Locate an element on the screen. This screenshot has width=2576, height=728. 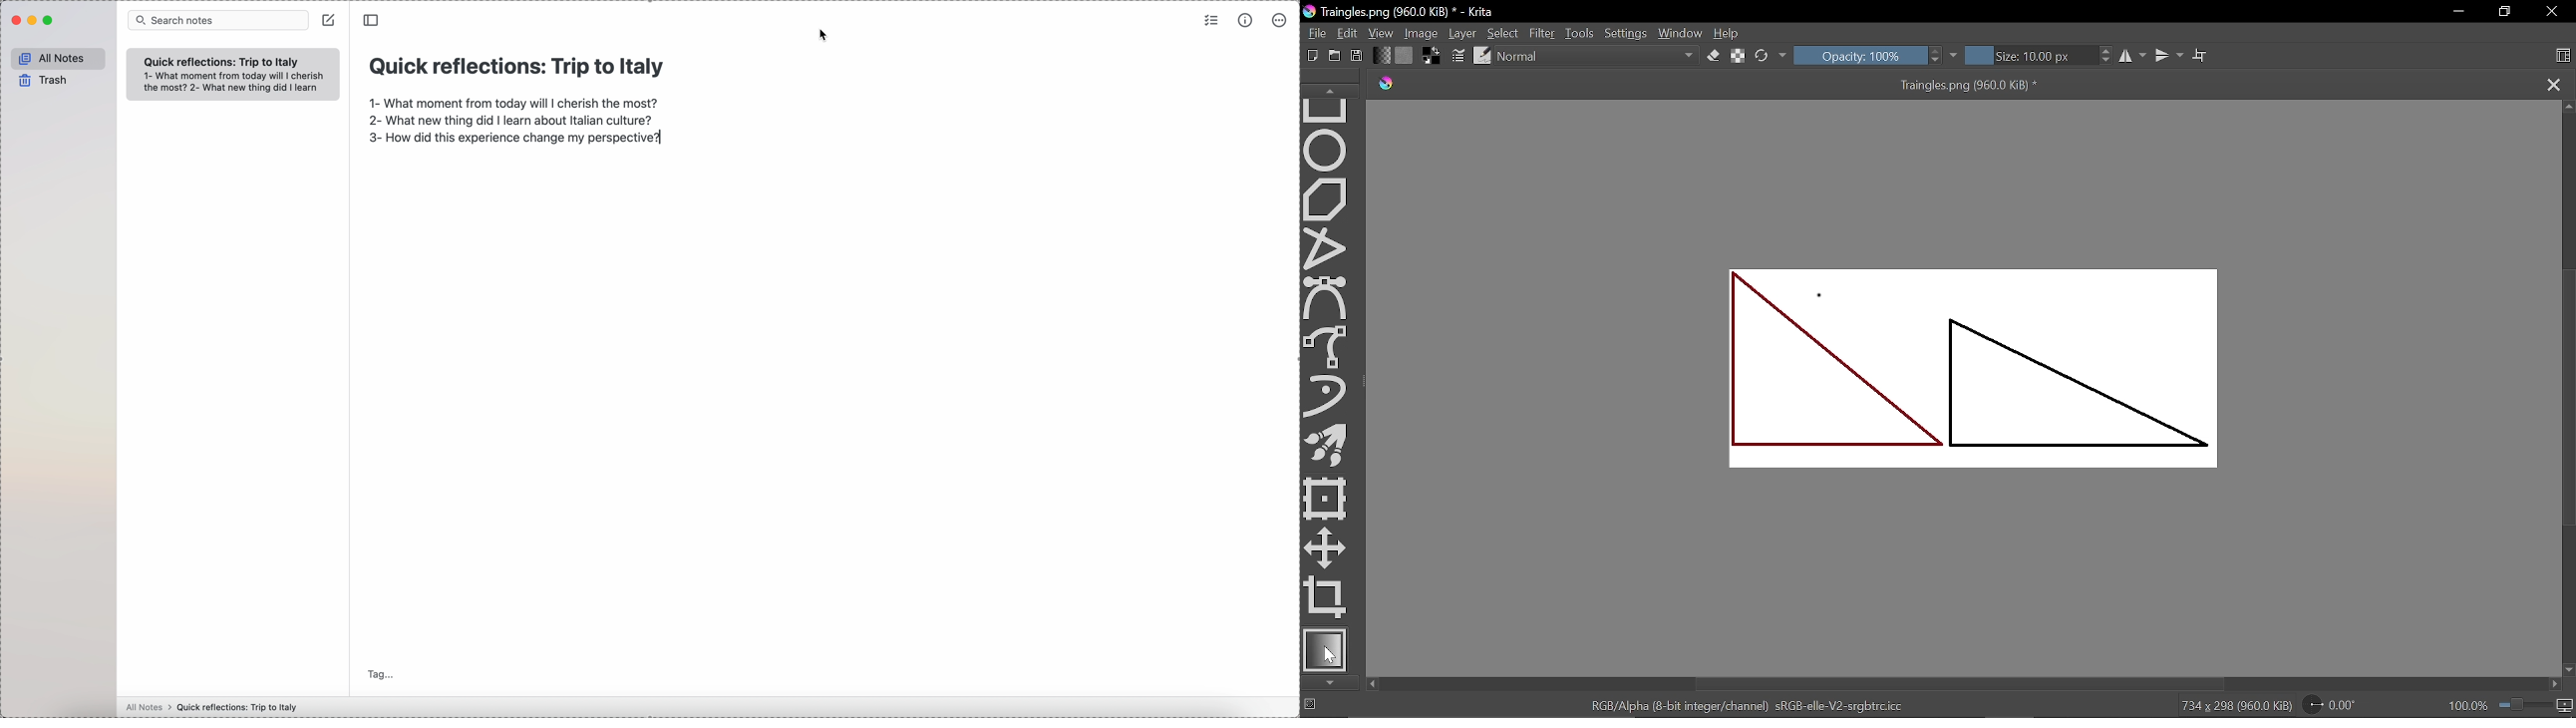
edit brush preset is located at coordinates (1483, 55).